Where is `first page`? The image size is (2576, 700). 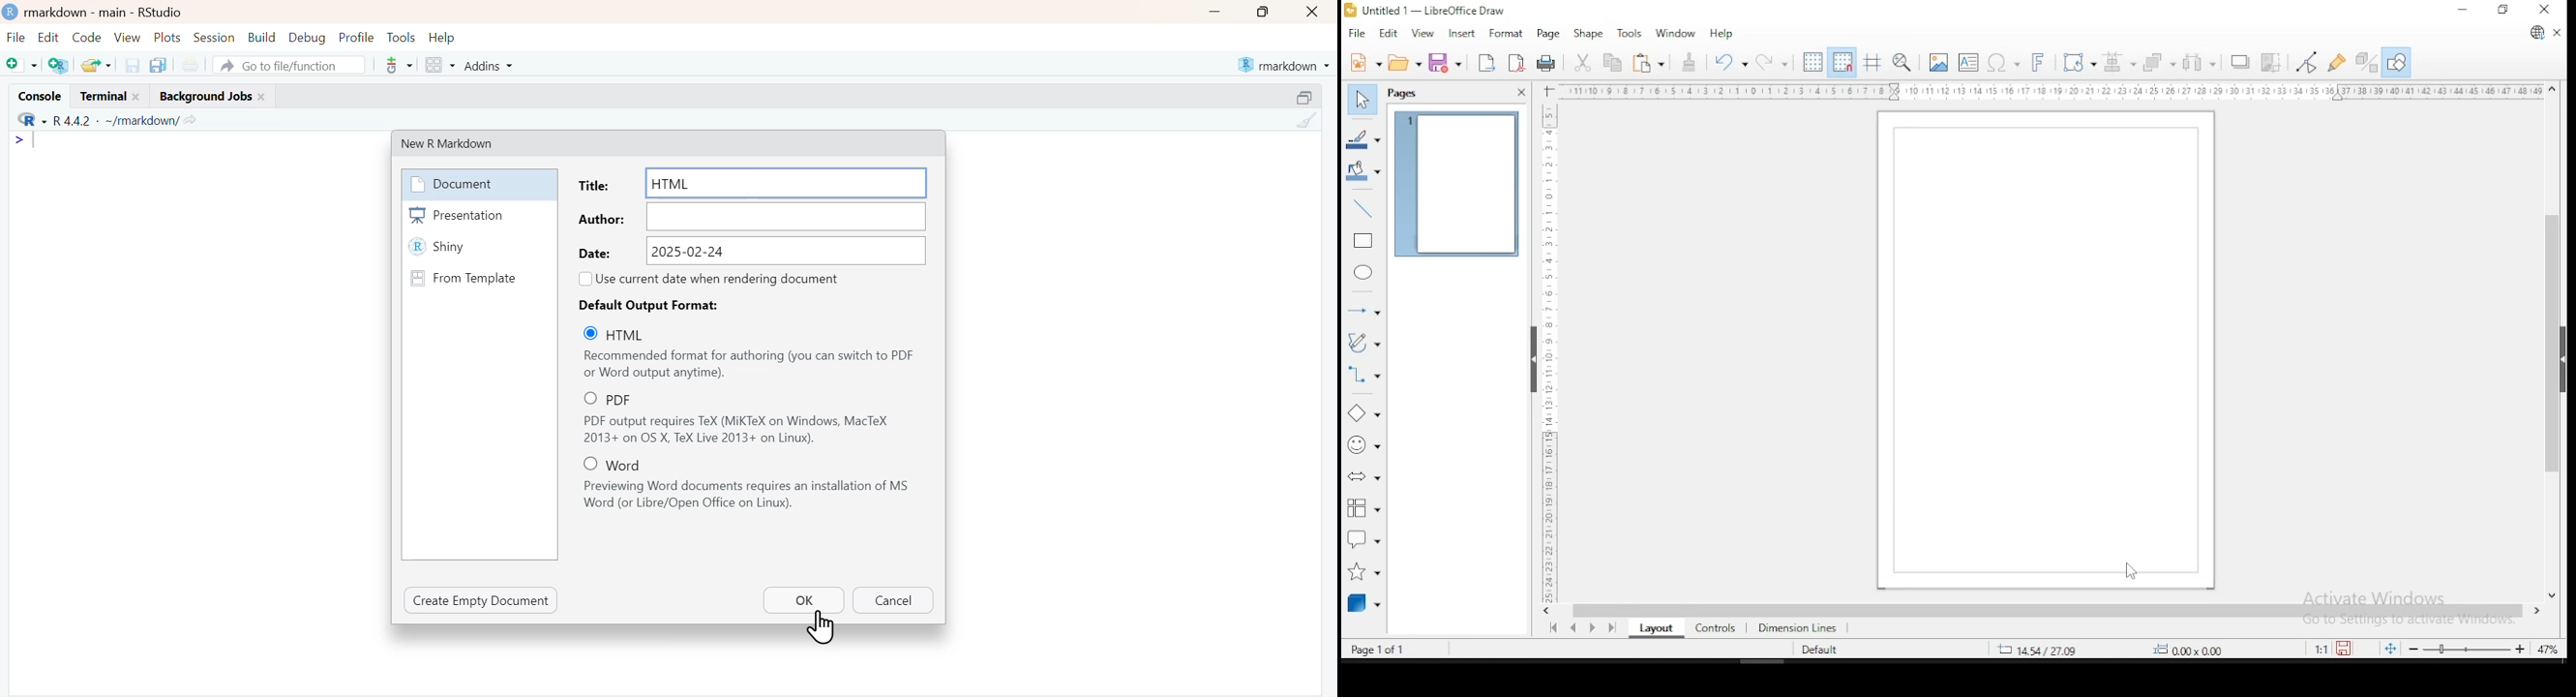 first page is located at coordinates (1553, 628).